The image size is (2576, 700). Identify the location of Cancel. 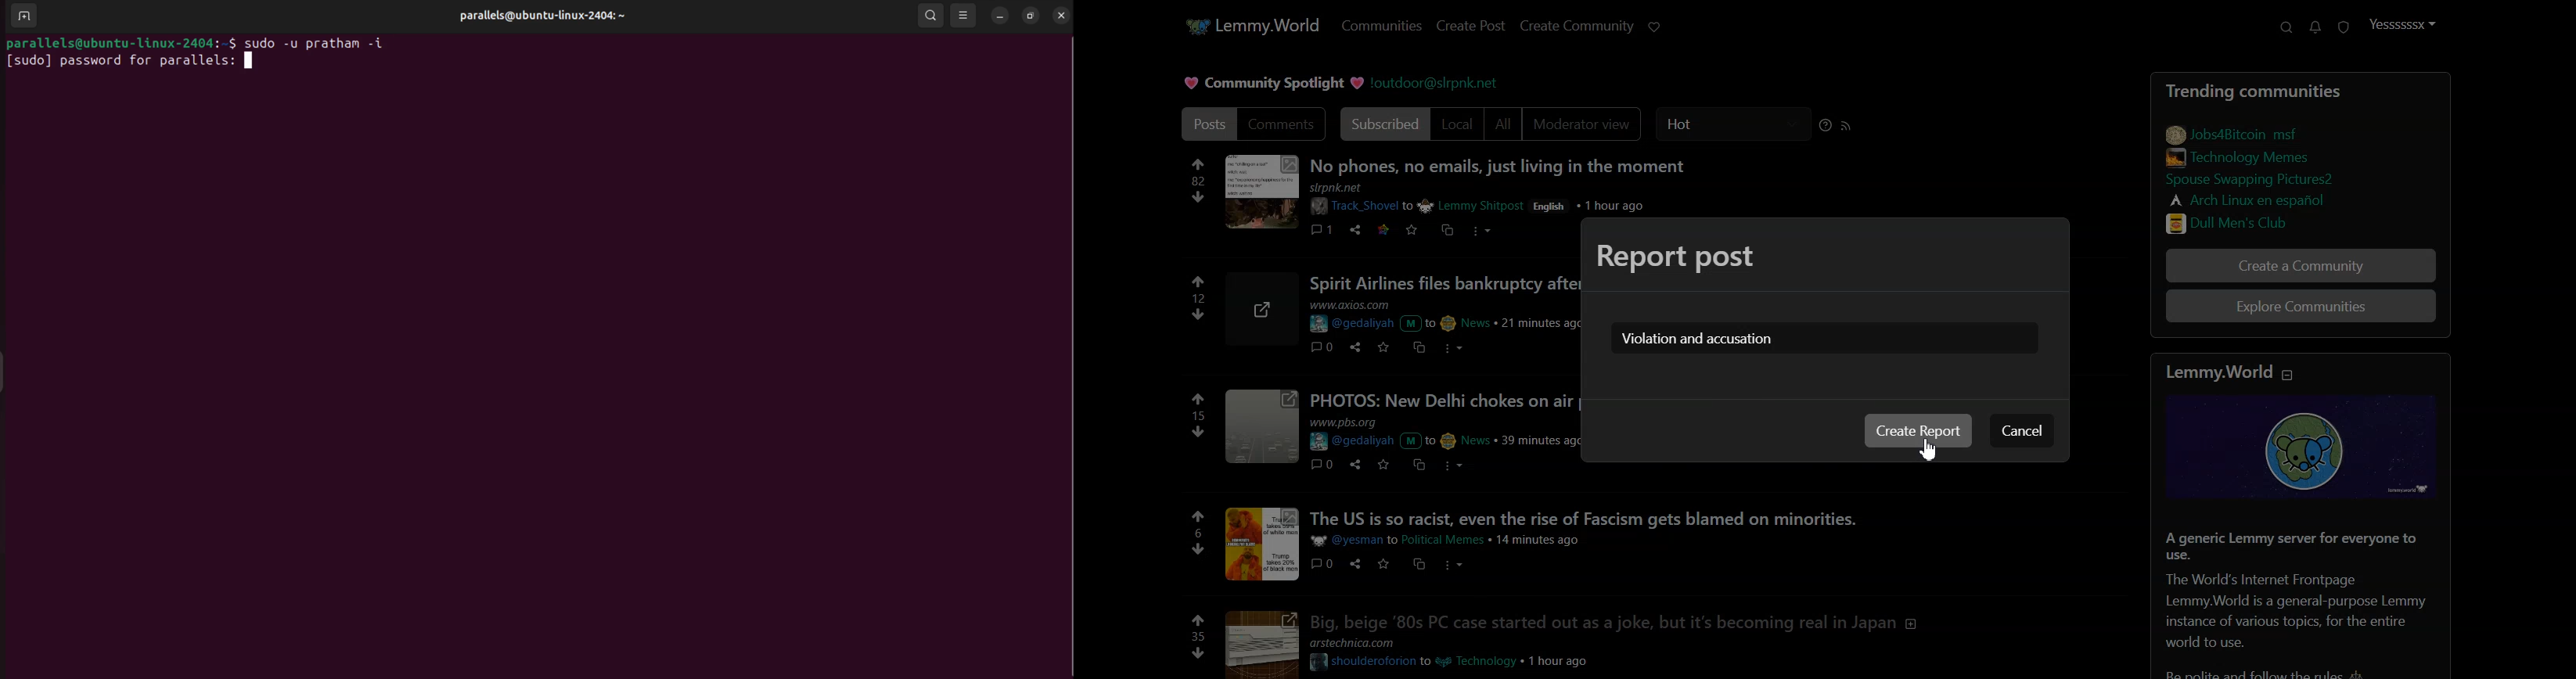
(2020, 430).